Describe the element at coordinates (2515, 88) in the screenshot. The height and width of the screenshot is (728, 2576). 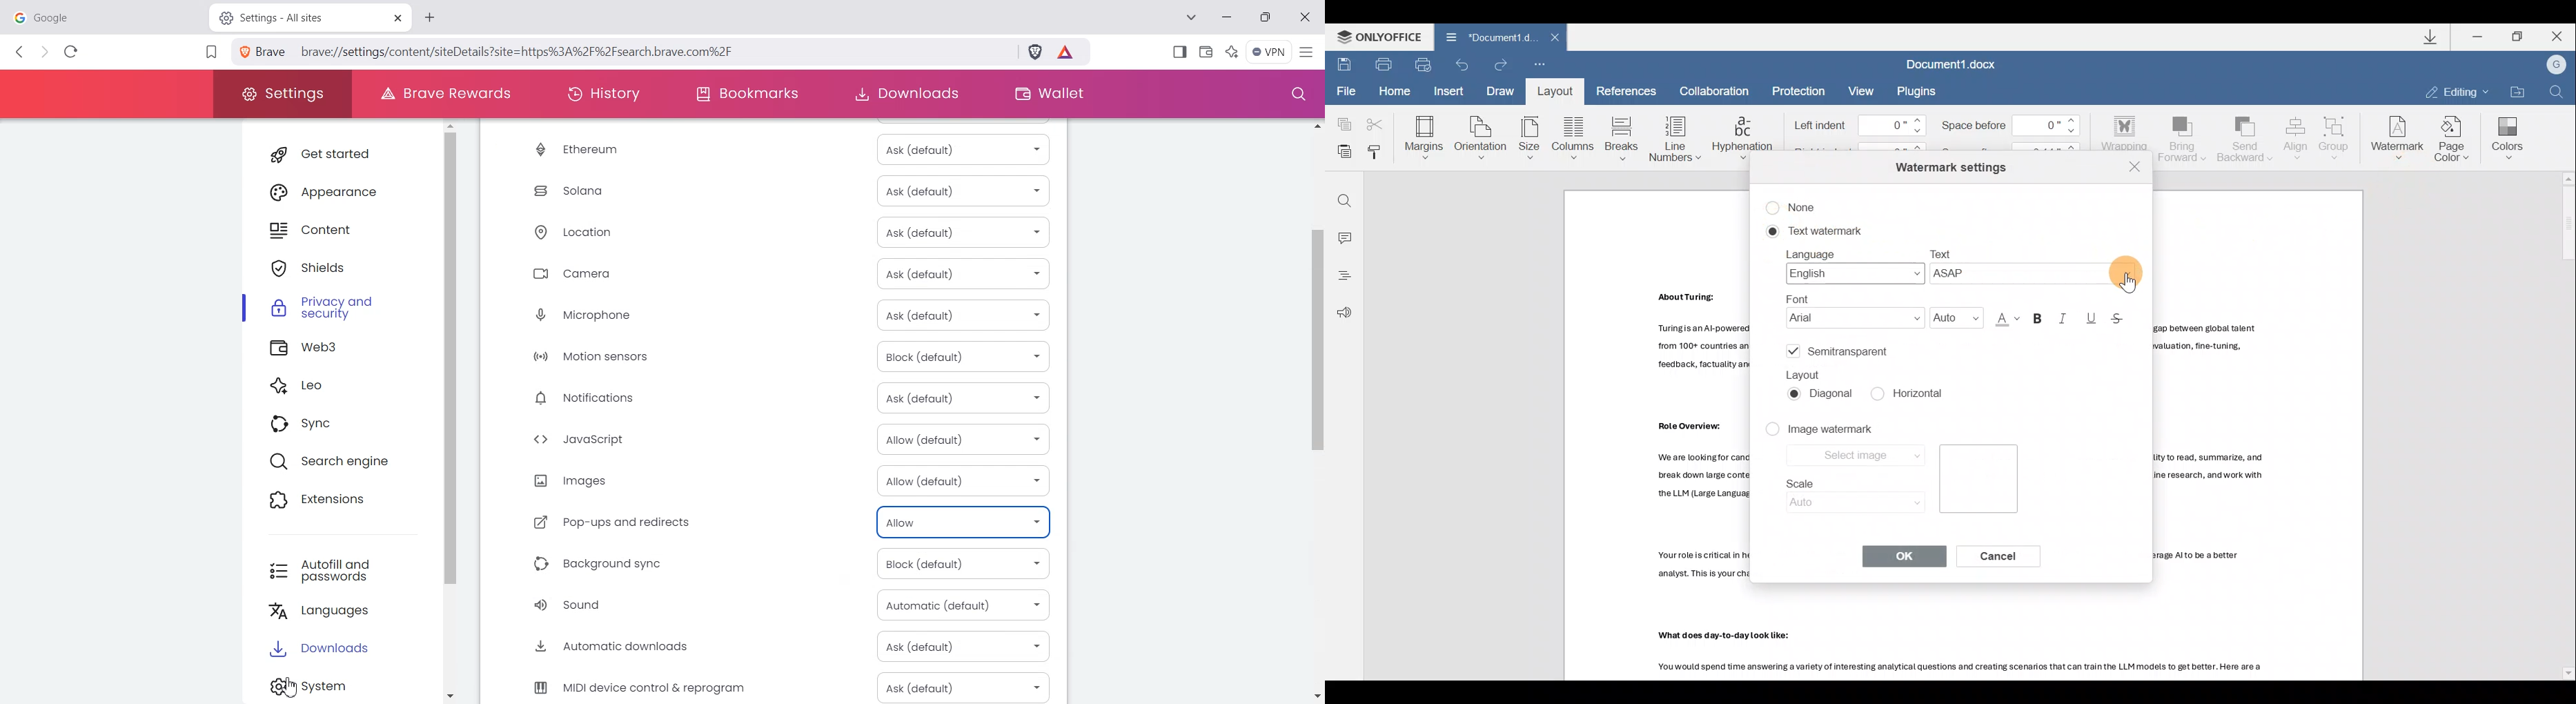
I see `Open file location` at that location.